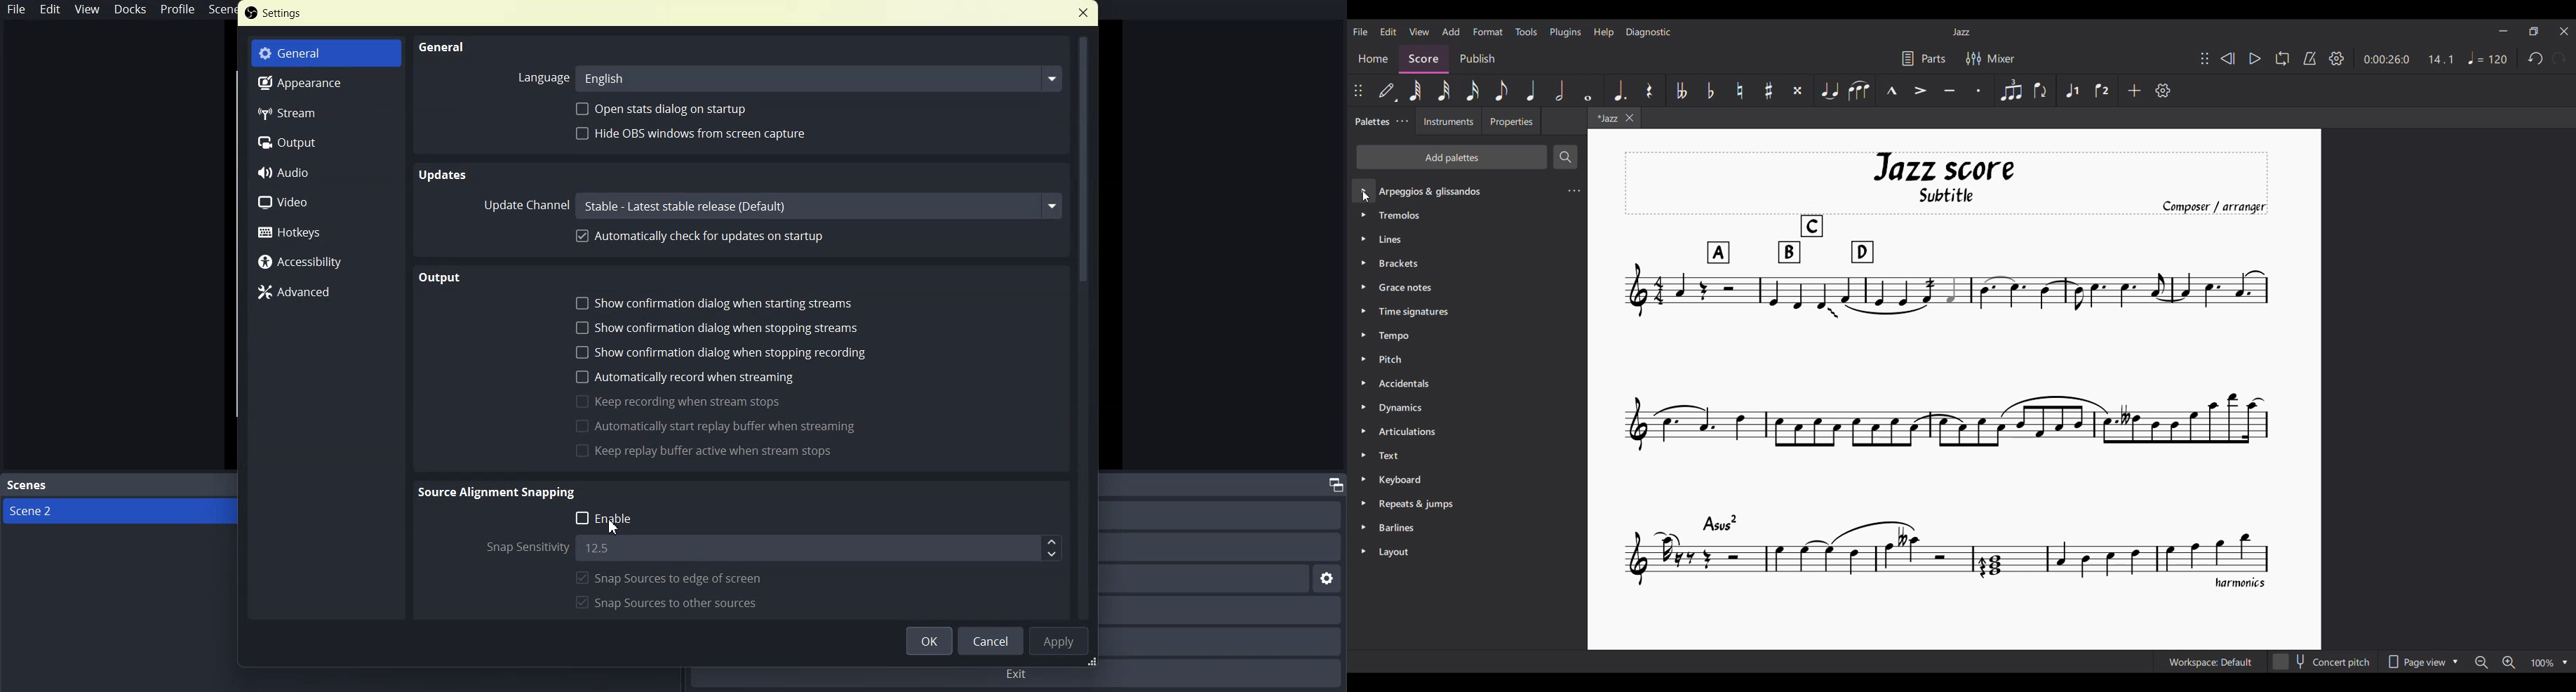  I want to click on Output, so click(441, 277).